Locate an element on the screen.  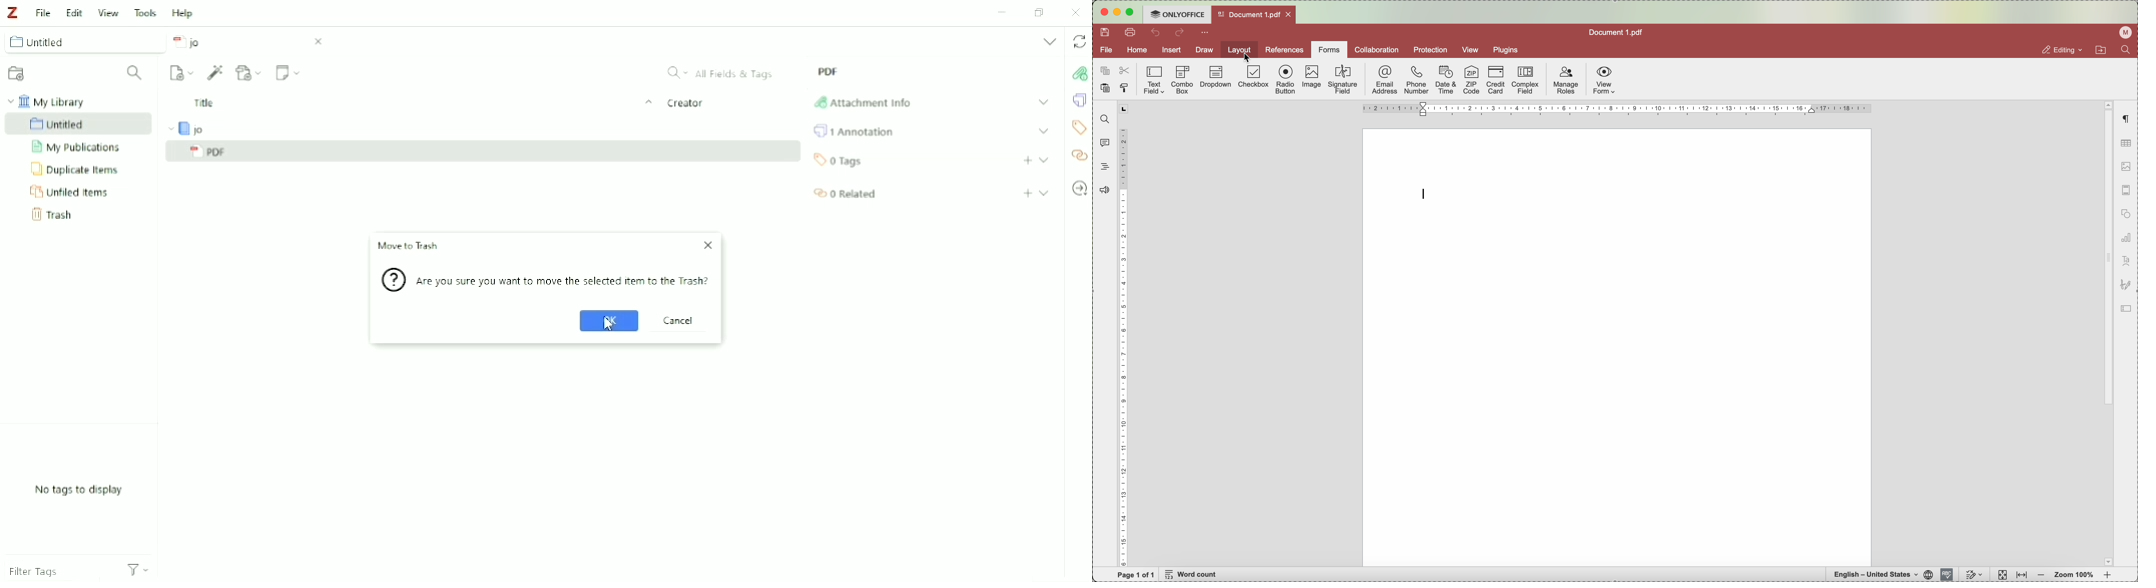
My Library is located at coordinates (48, 100).